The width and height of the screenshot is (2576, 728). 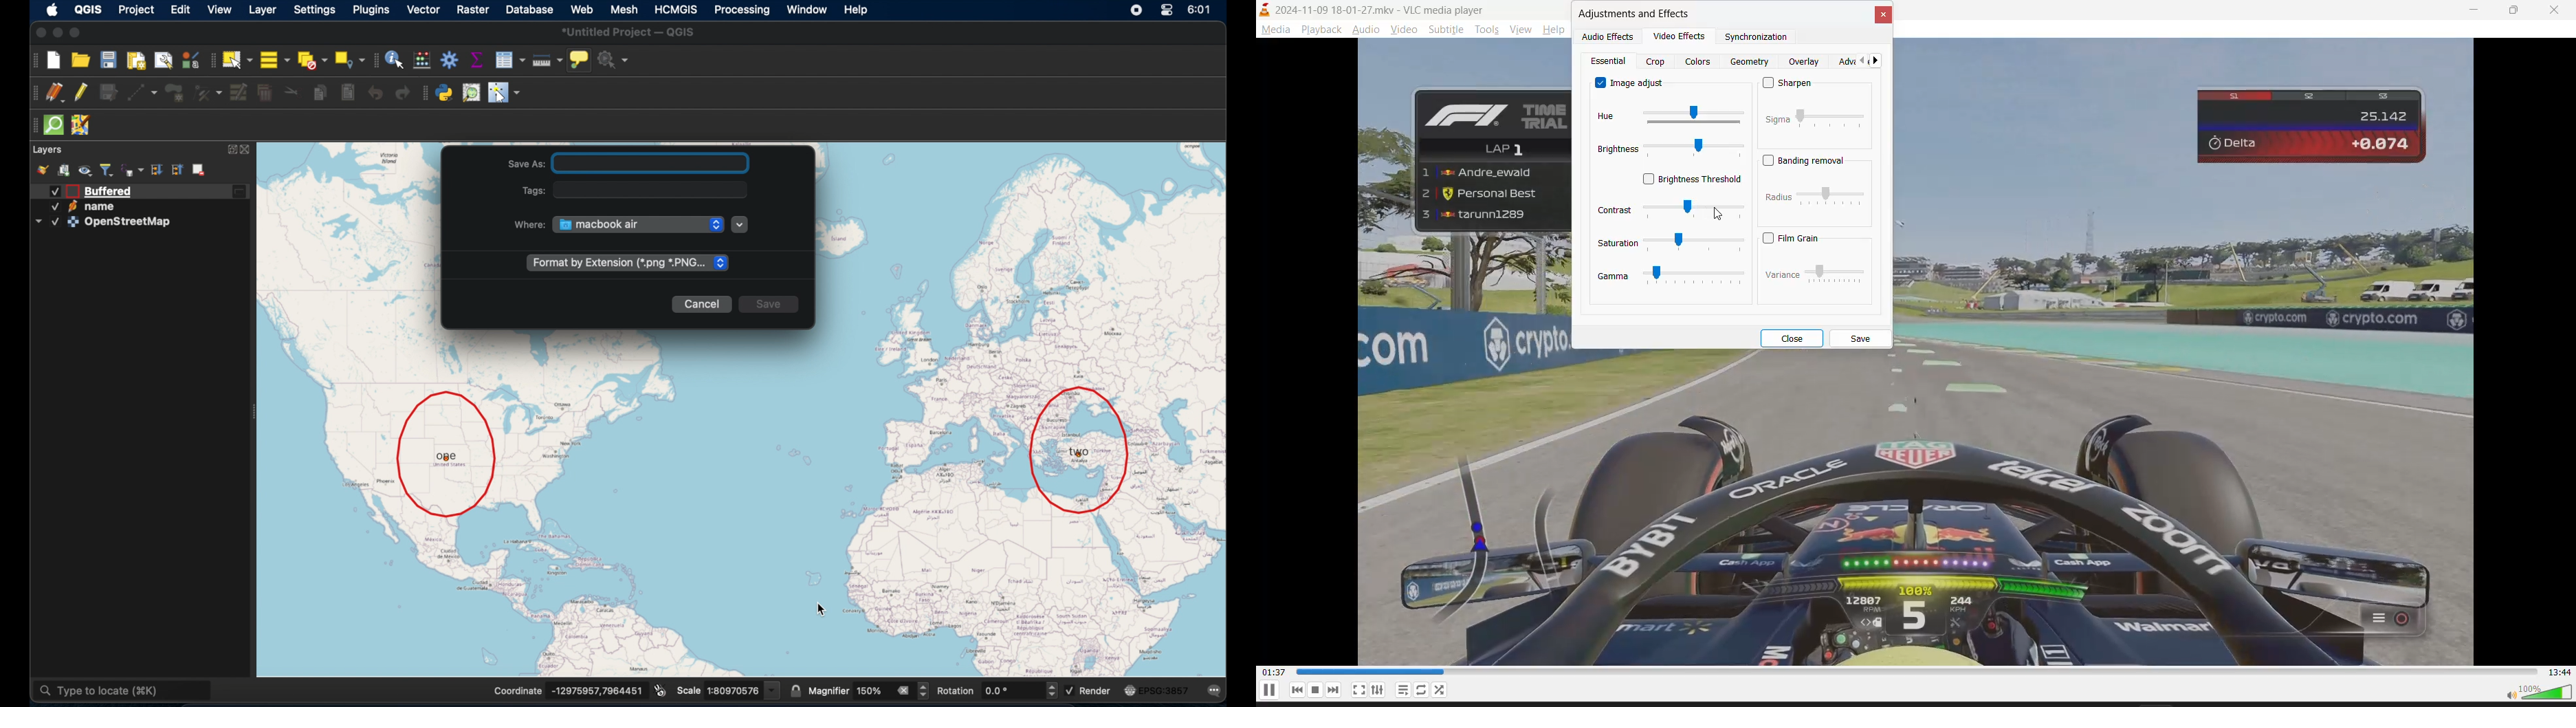 I want to click on Save As, so click(x=527, y=164).